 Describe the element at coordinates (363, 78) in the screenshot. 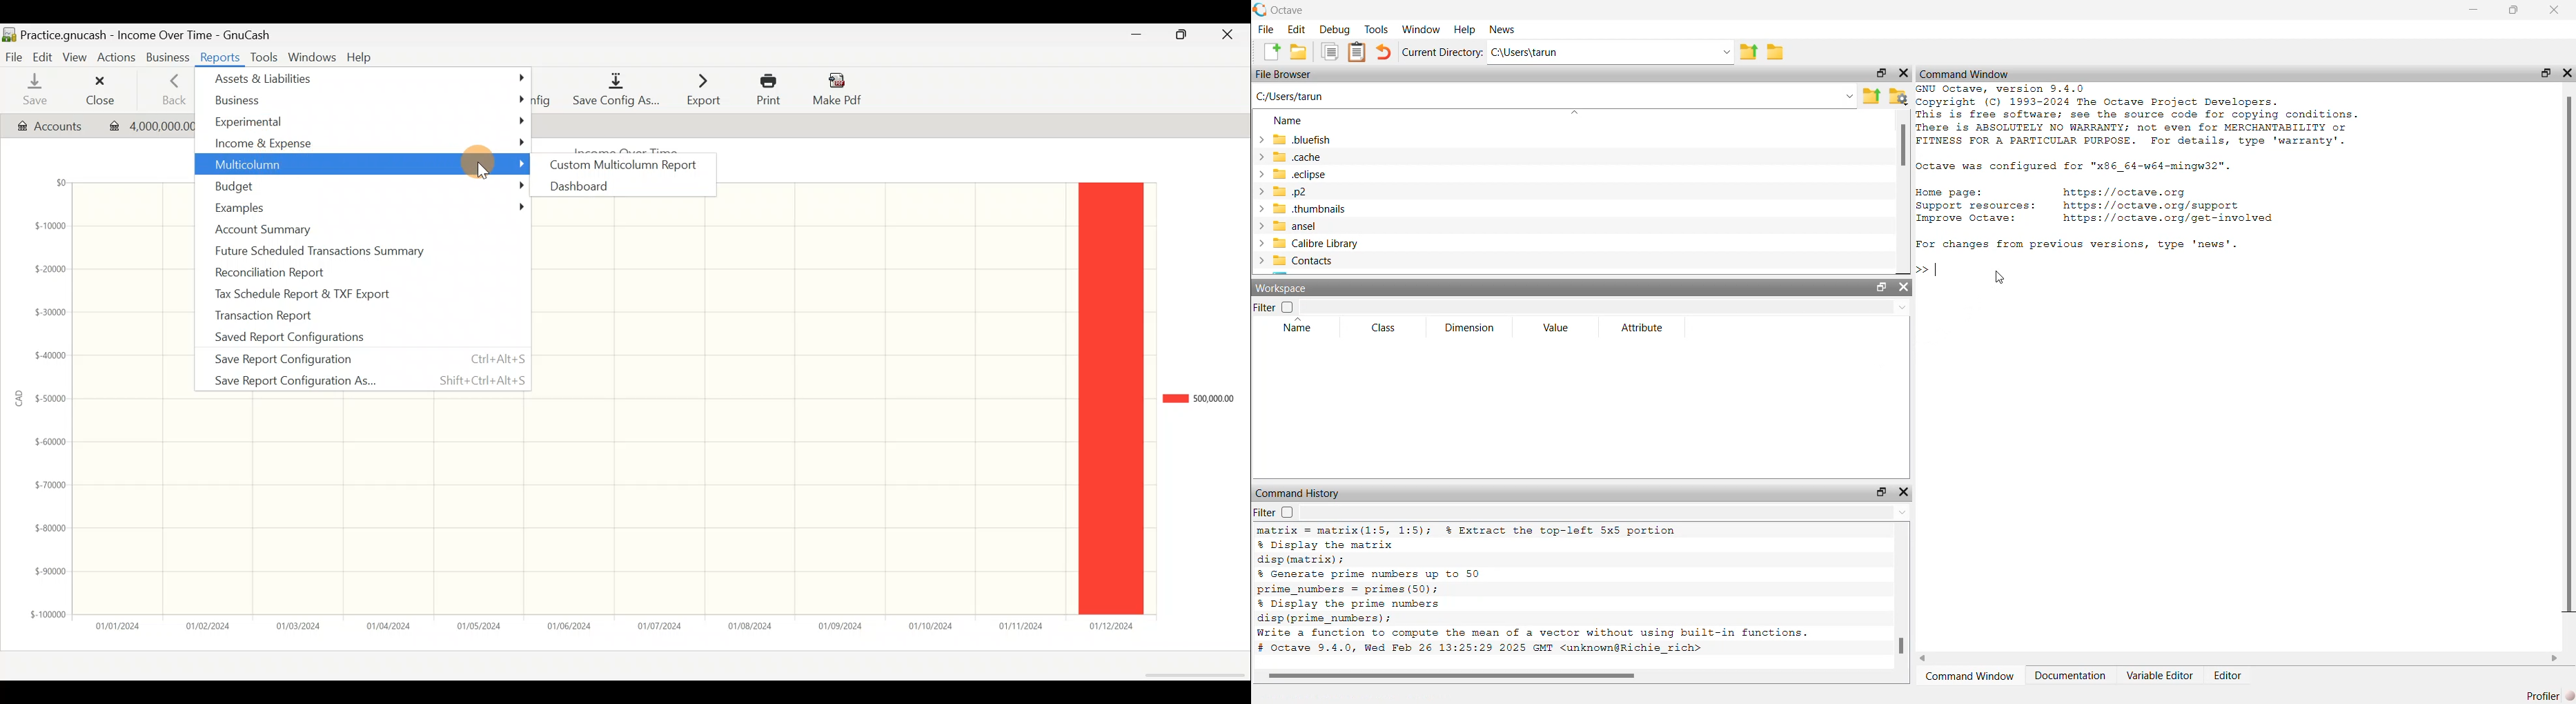

I see `Assets & liabilities` at that location.